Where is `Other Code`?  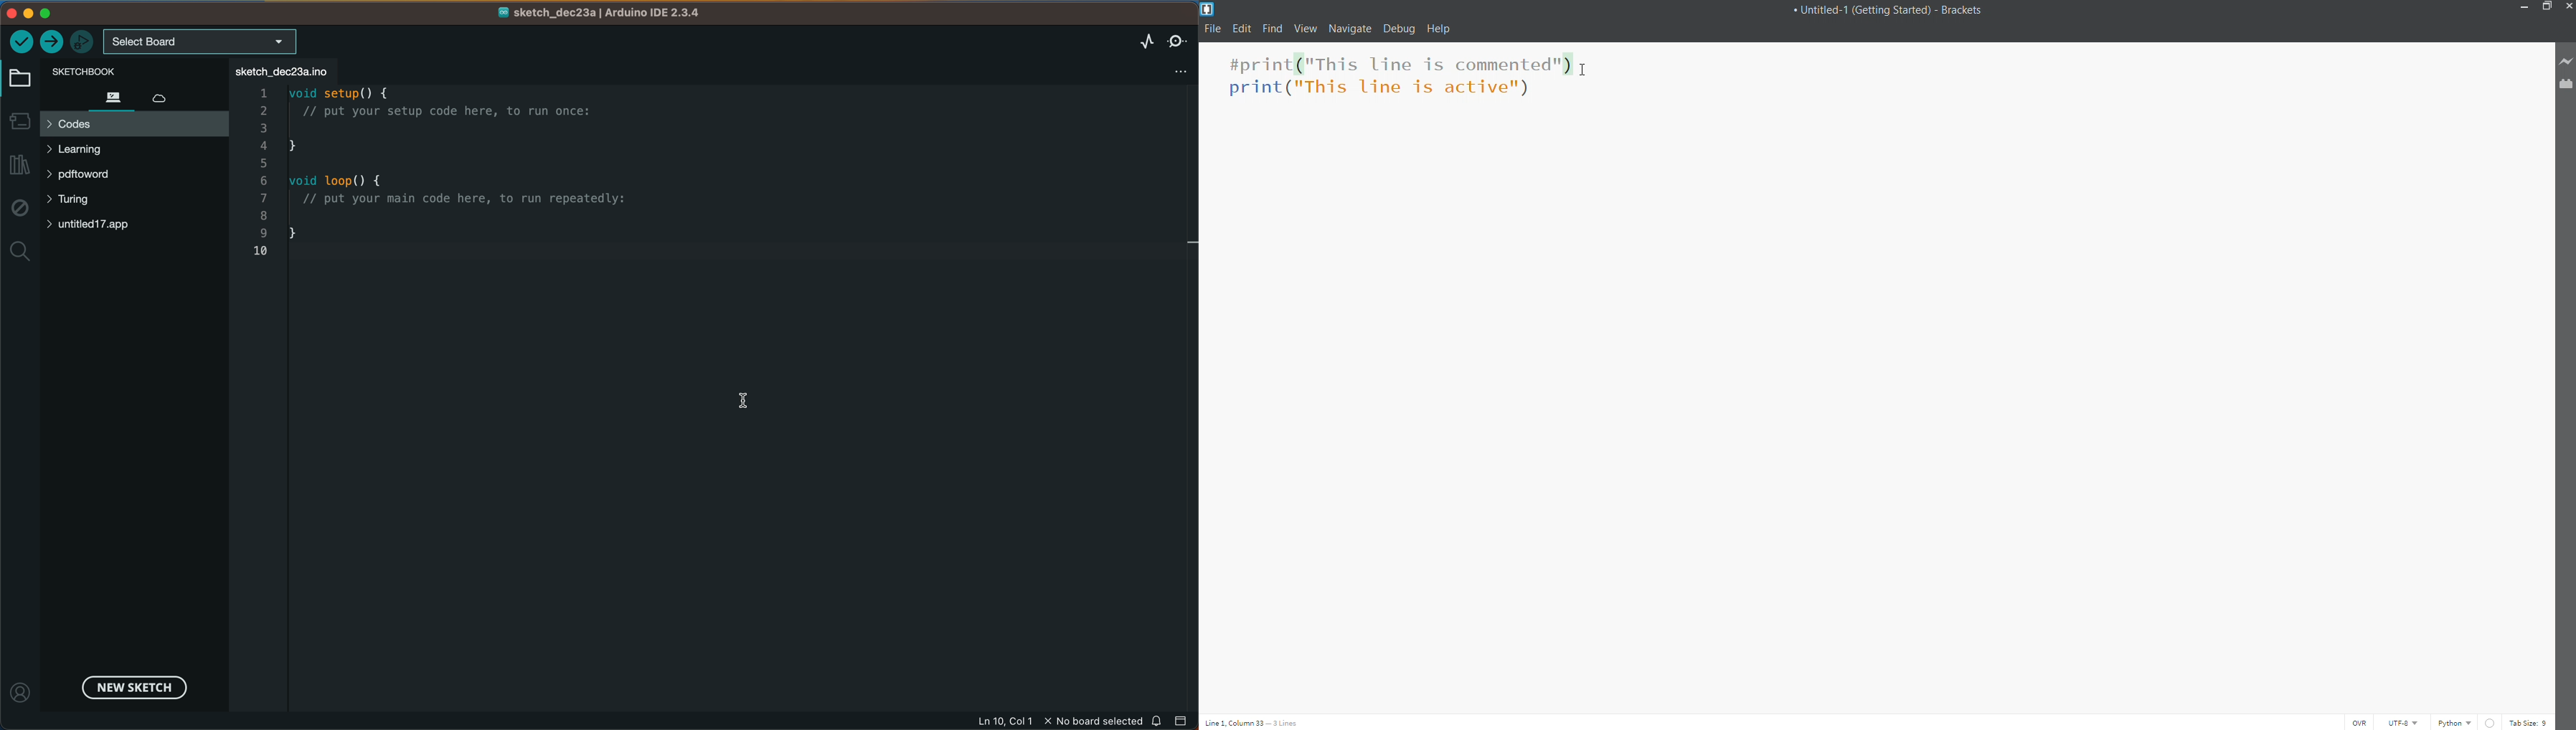
Other Code is located at coordinates (1384, 90).